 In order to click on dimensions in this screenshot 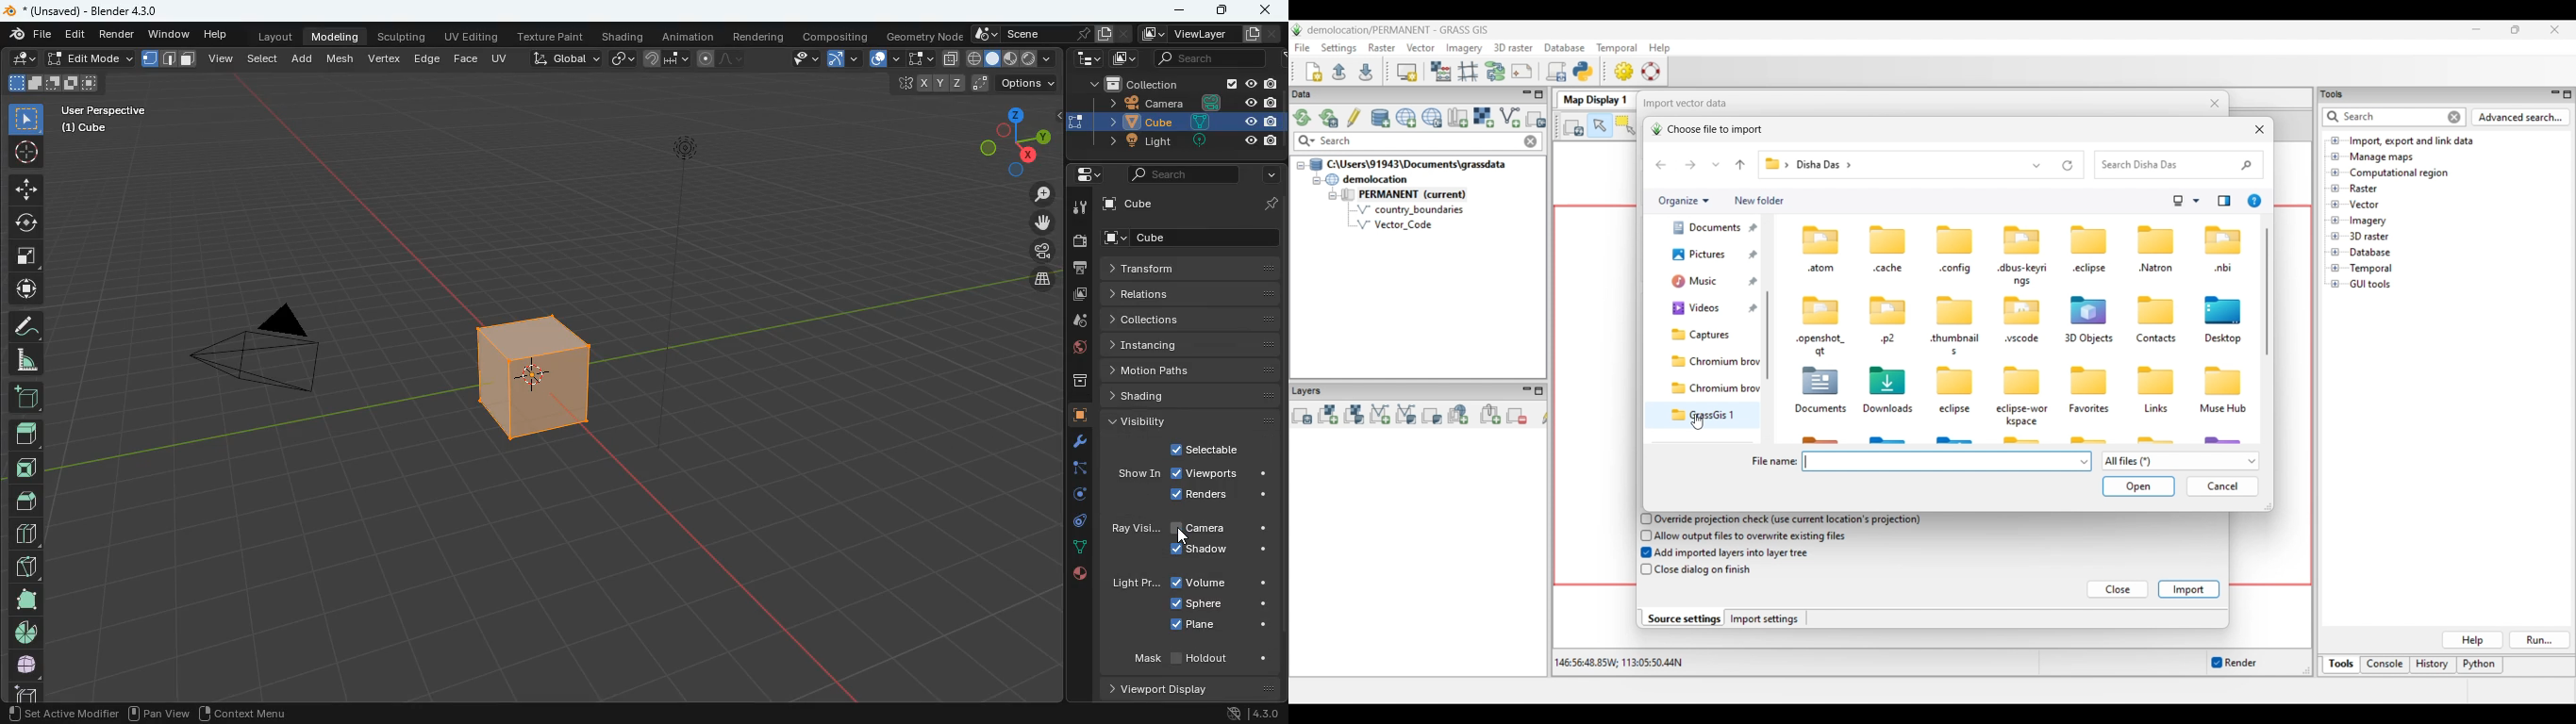, I will do `click(1014, 142)`.